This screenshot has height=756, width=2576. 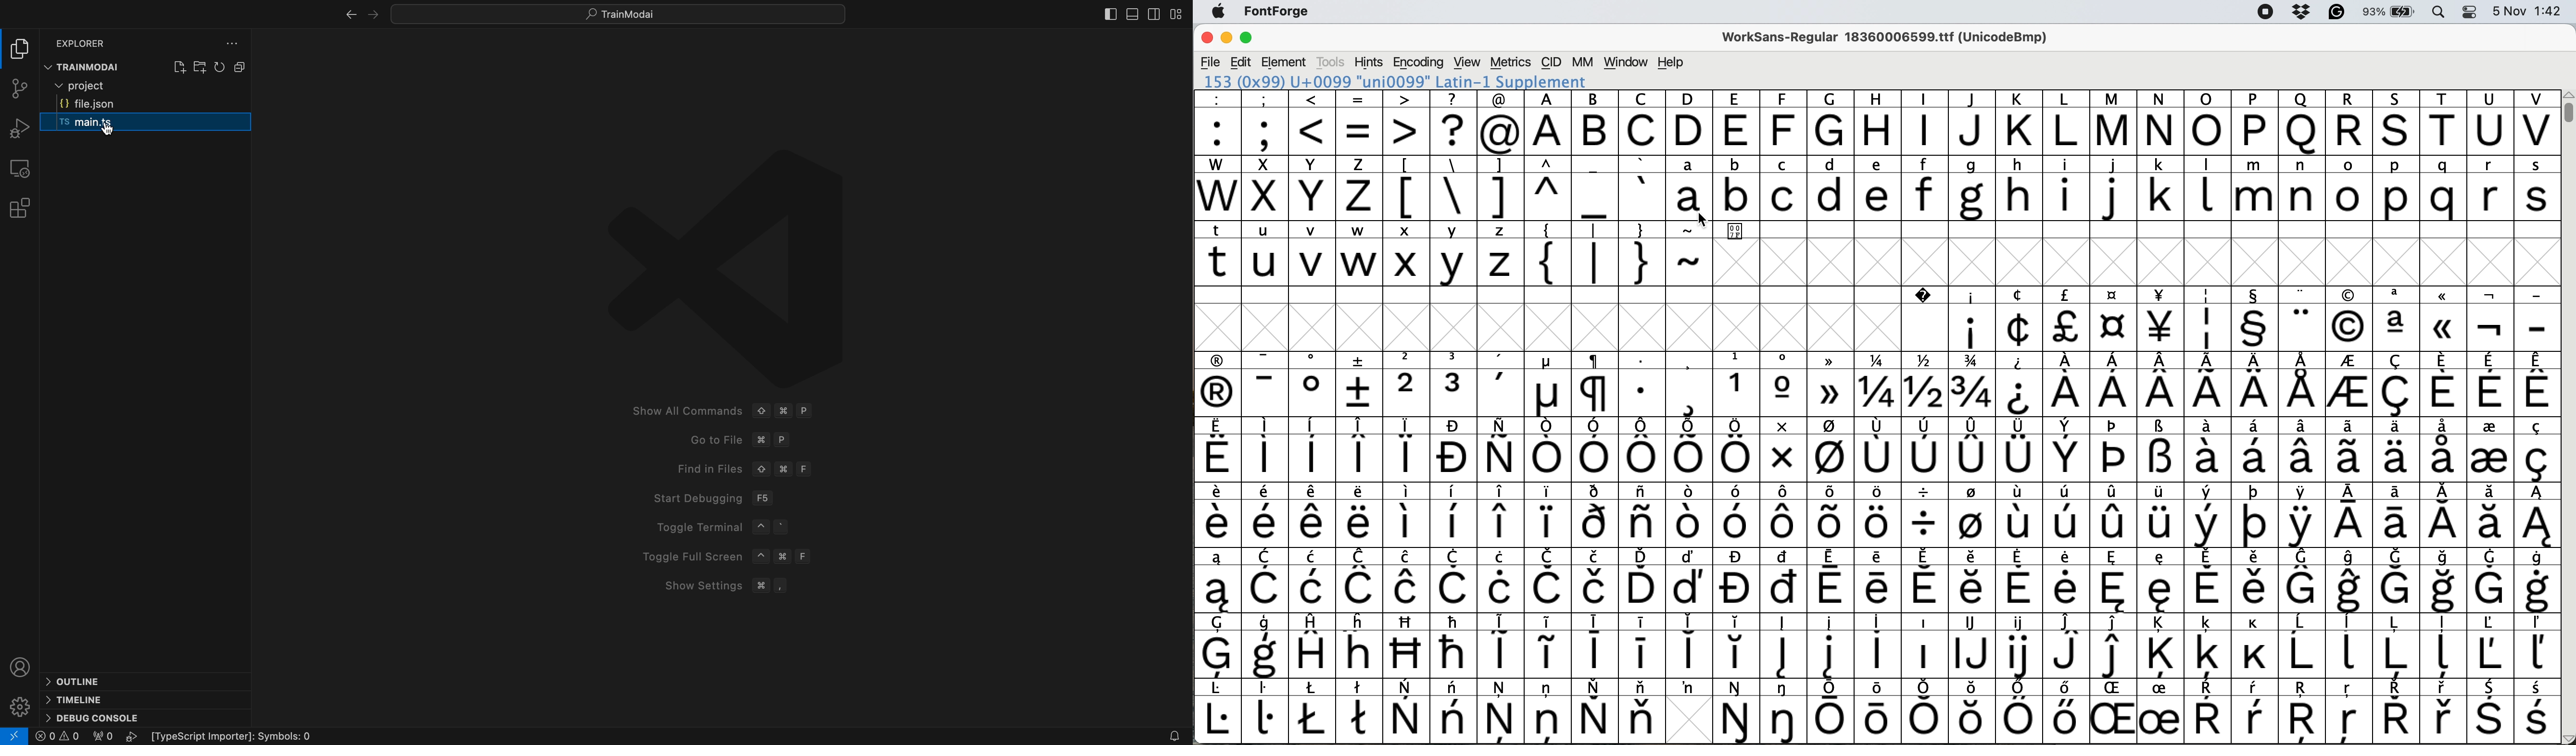 What do you see at coordinates (1218, 385) in the screenshot?
I see `symbol` at bounding box center [1218, 385].